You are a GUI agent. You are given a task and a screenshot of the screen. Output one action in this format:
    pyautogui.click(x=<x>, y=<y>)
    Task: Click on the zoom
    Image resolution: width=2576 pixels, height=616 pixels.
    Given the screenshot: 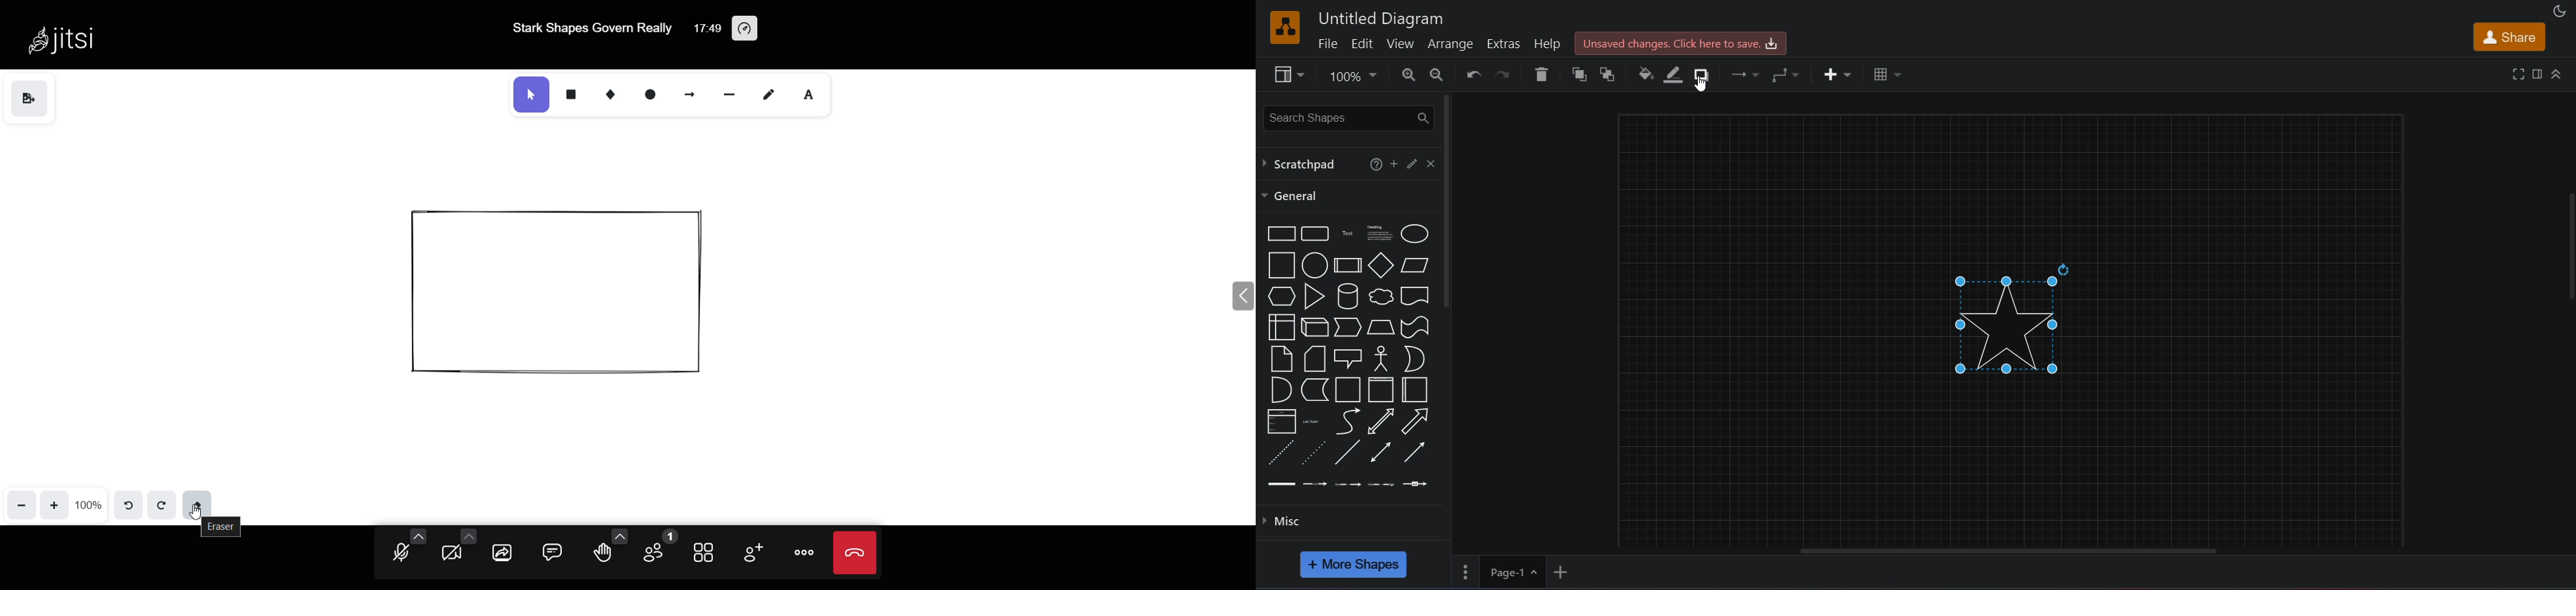 What is the action you would take?
    pyautogui.click(x=1351, y=76)
    